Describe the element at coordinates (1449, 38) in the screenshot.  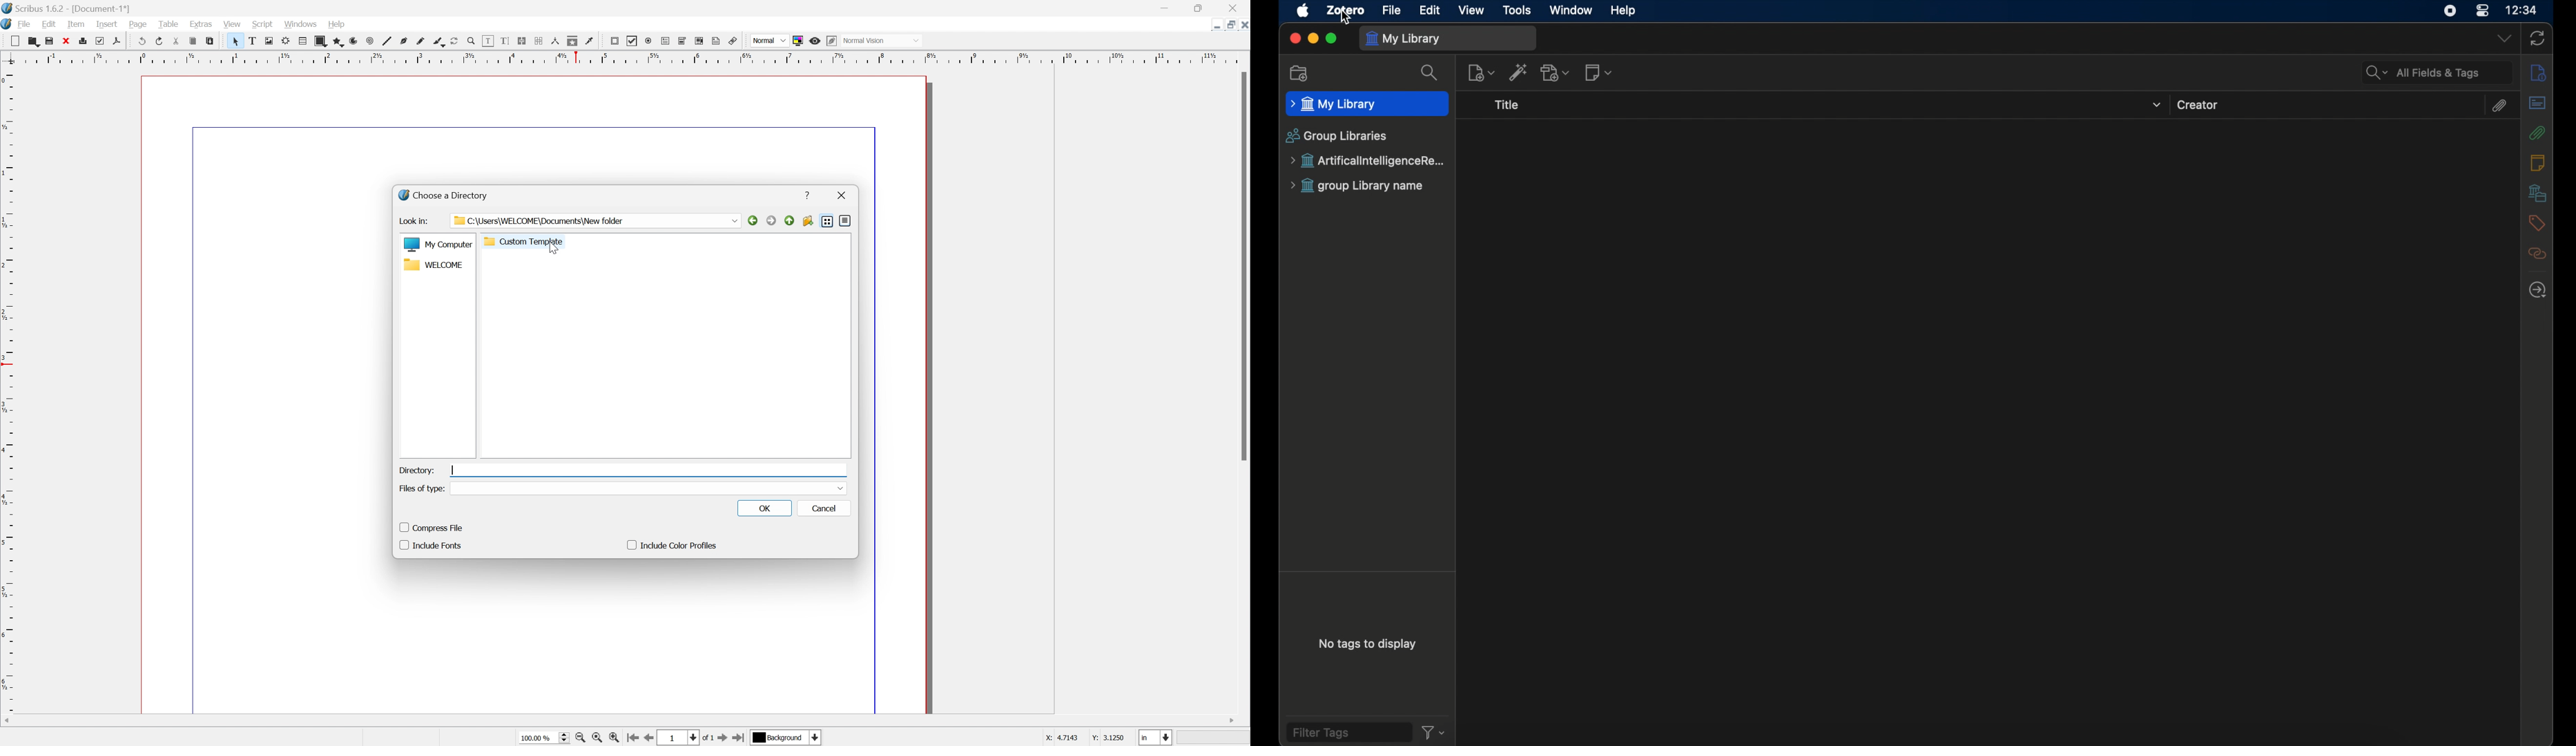
I see `my library` at that location.